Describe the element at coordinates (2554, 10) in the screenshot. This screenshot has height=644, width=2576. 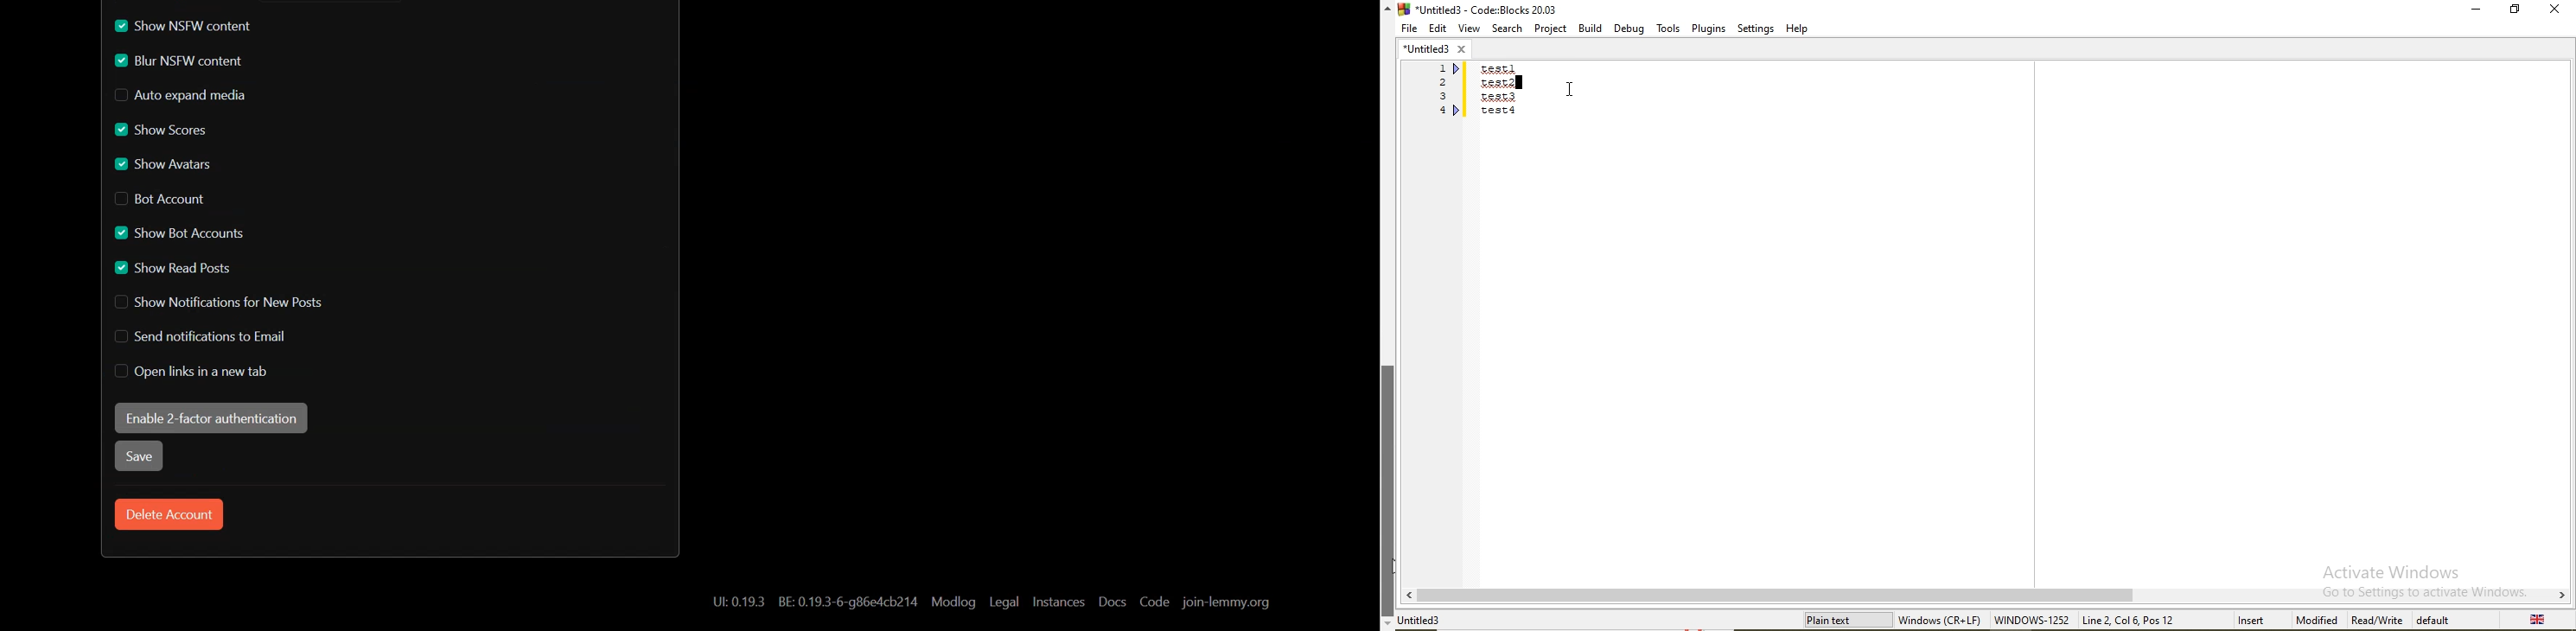
I see `Close` at that location.